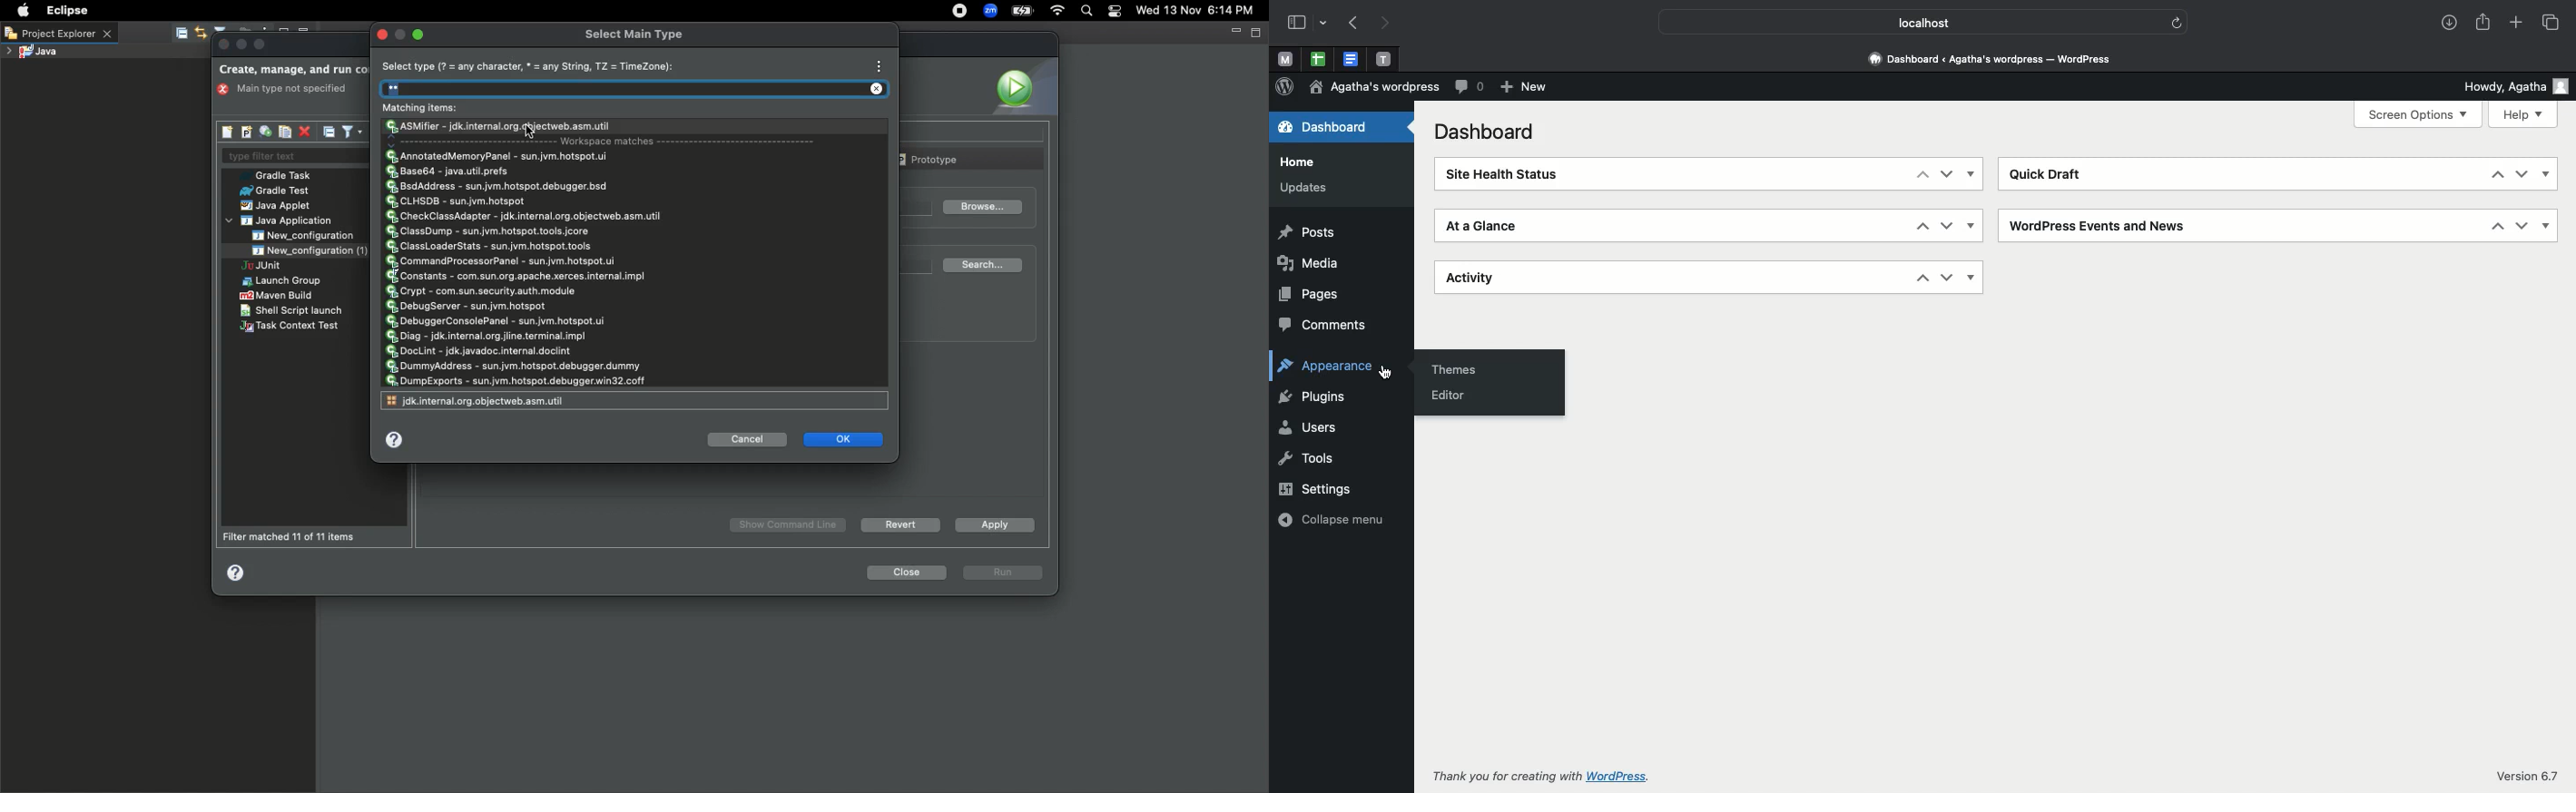 The width and height of the screenshot is (2576, 812). What do you see at coordinates (1296, 23) in the screenshot?
I see `Sidebar` at bounding box center [1296, 23].